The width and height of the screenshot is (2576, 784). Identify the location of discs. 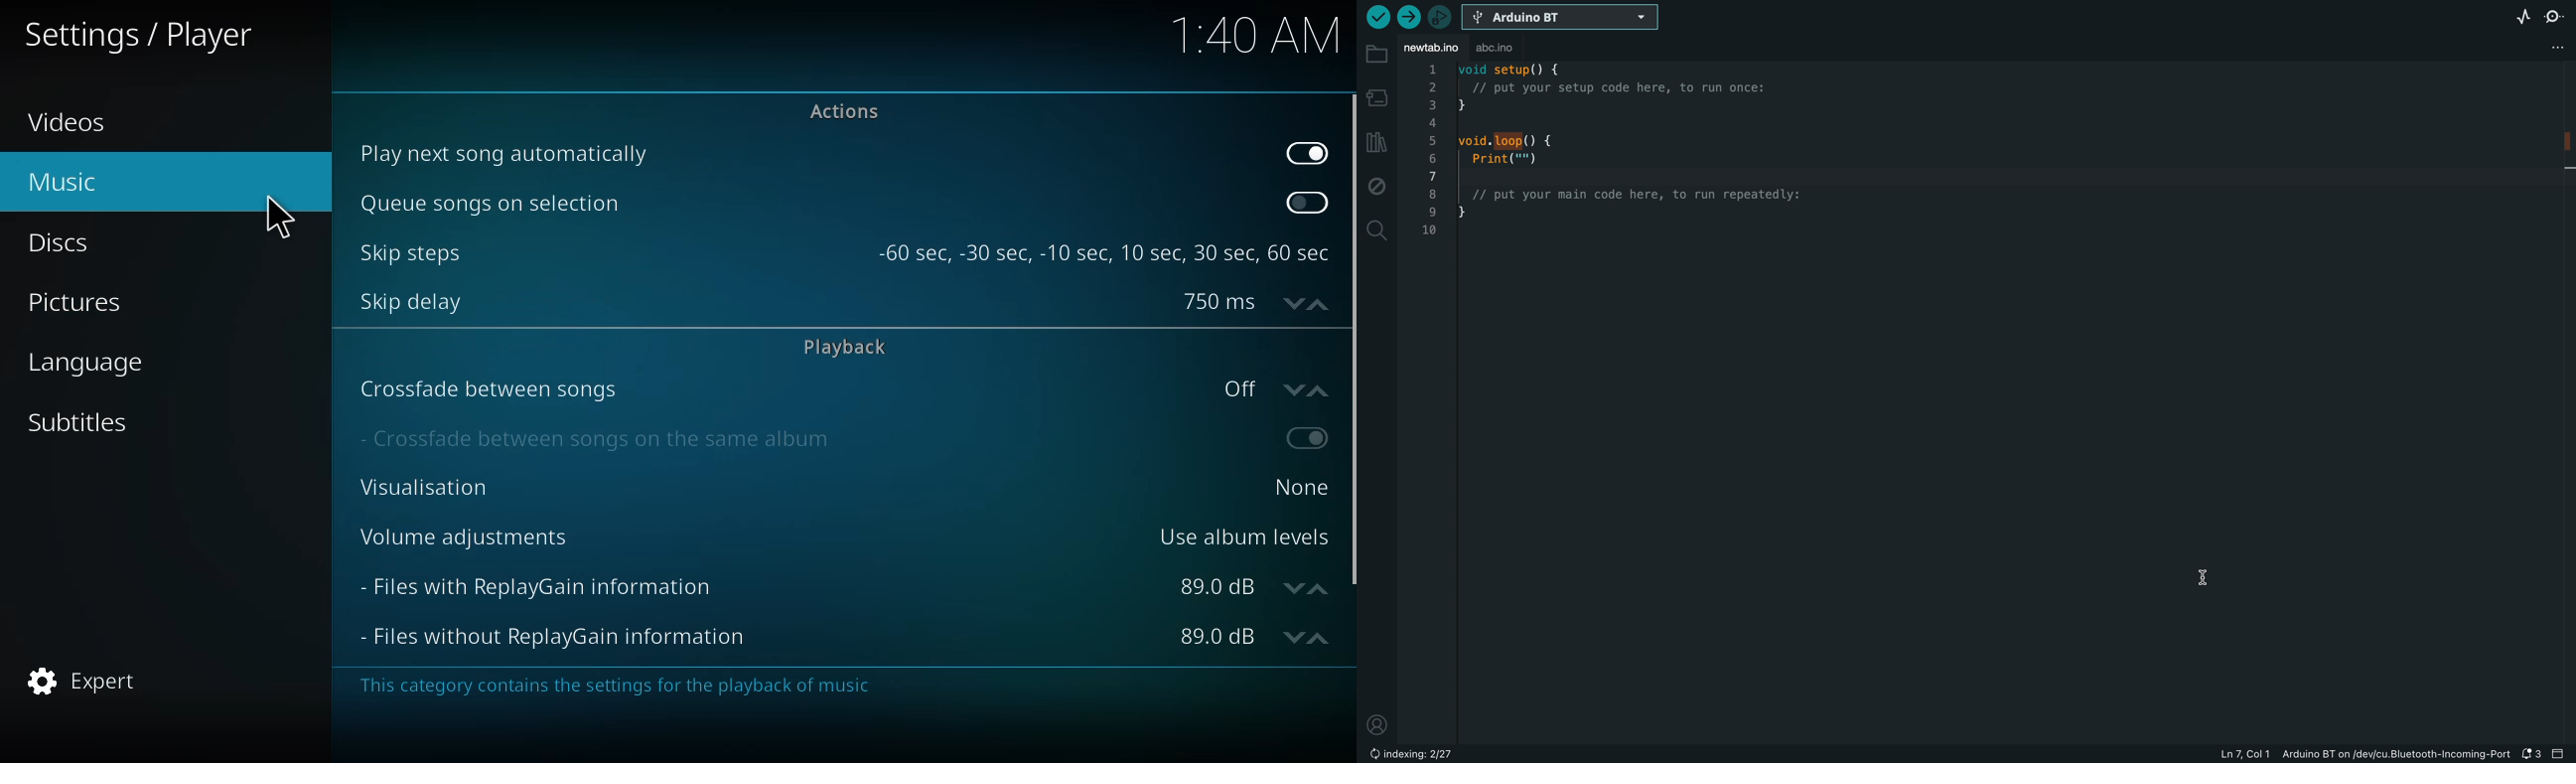
(61, 241).